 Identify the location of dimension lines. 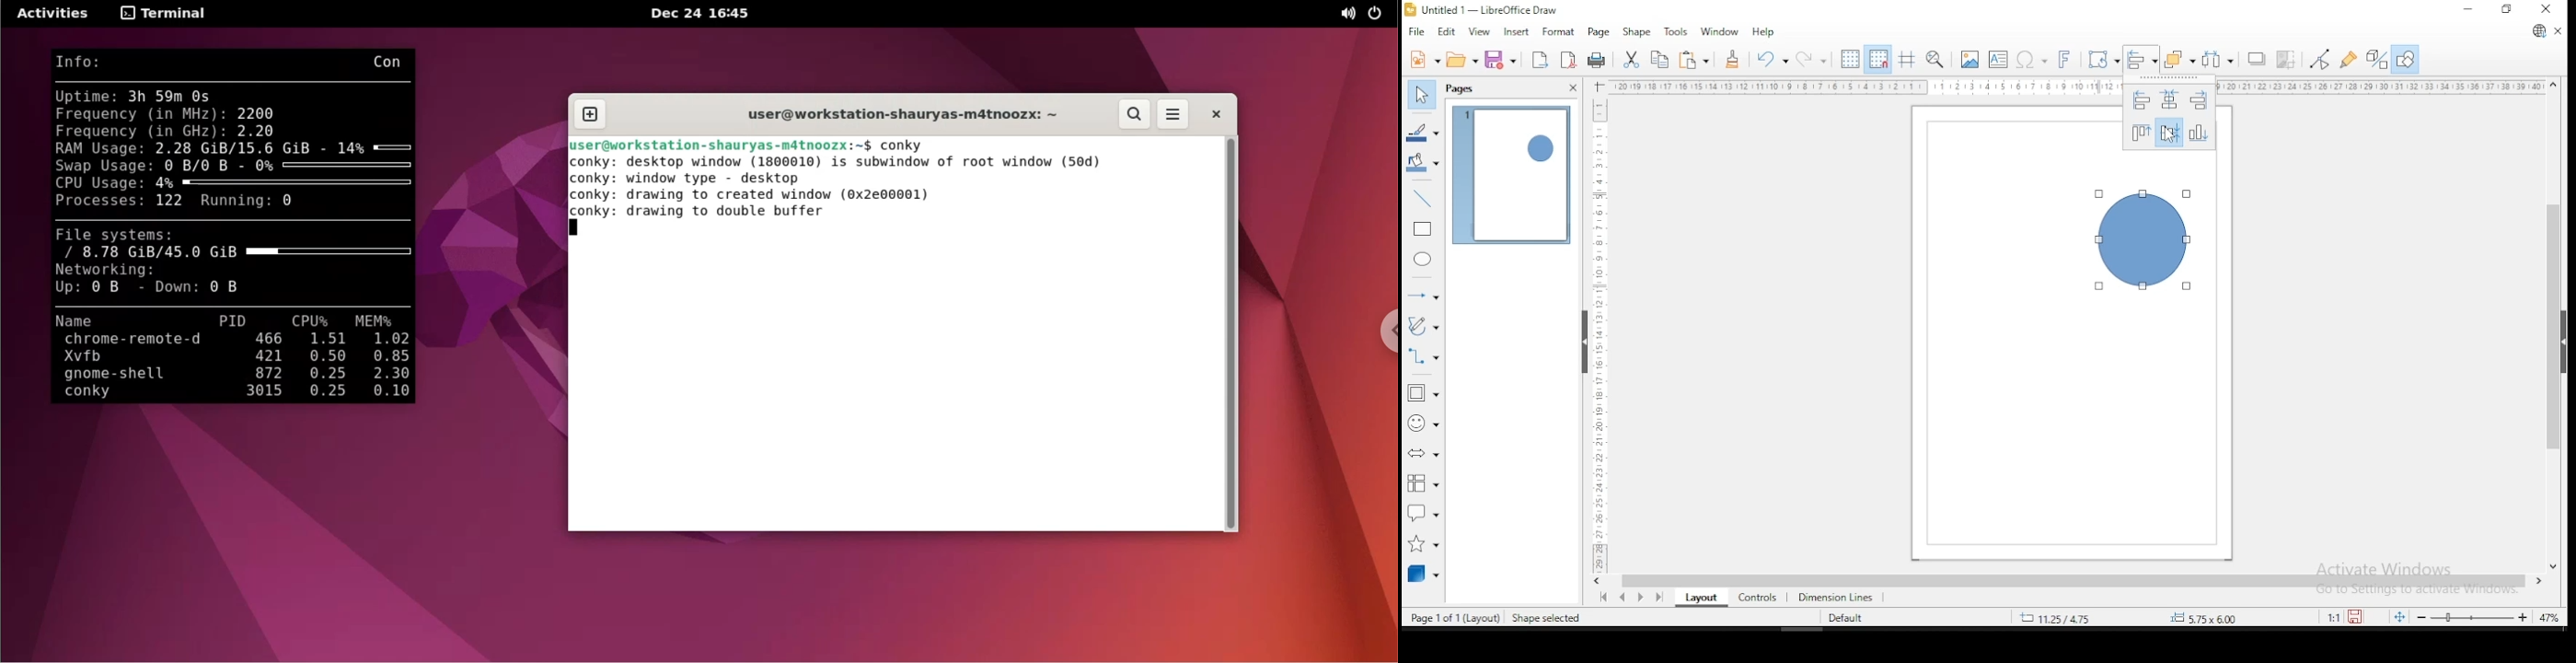
(1836, 596).